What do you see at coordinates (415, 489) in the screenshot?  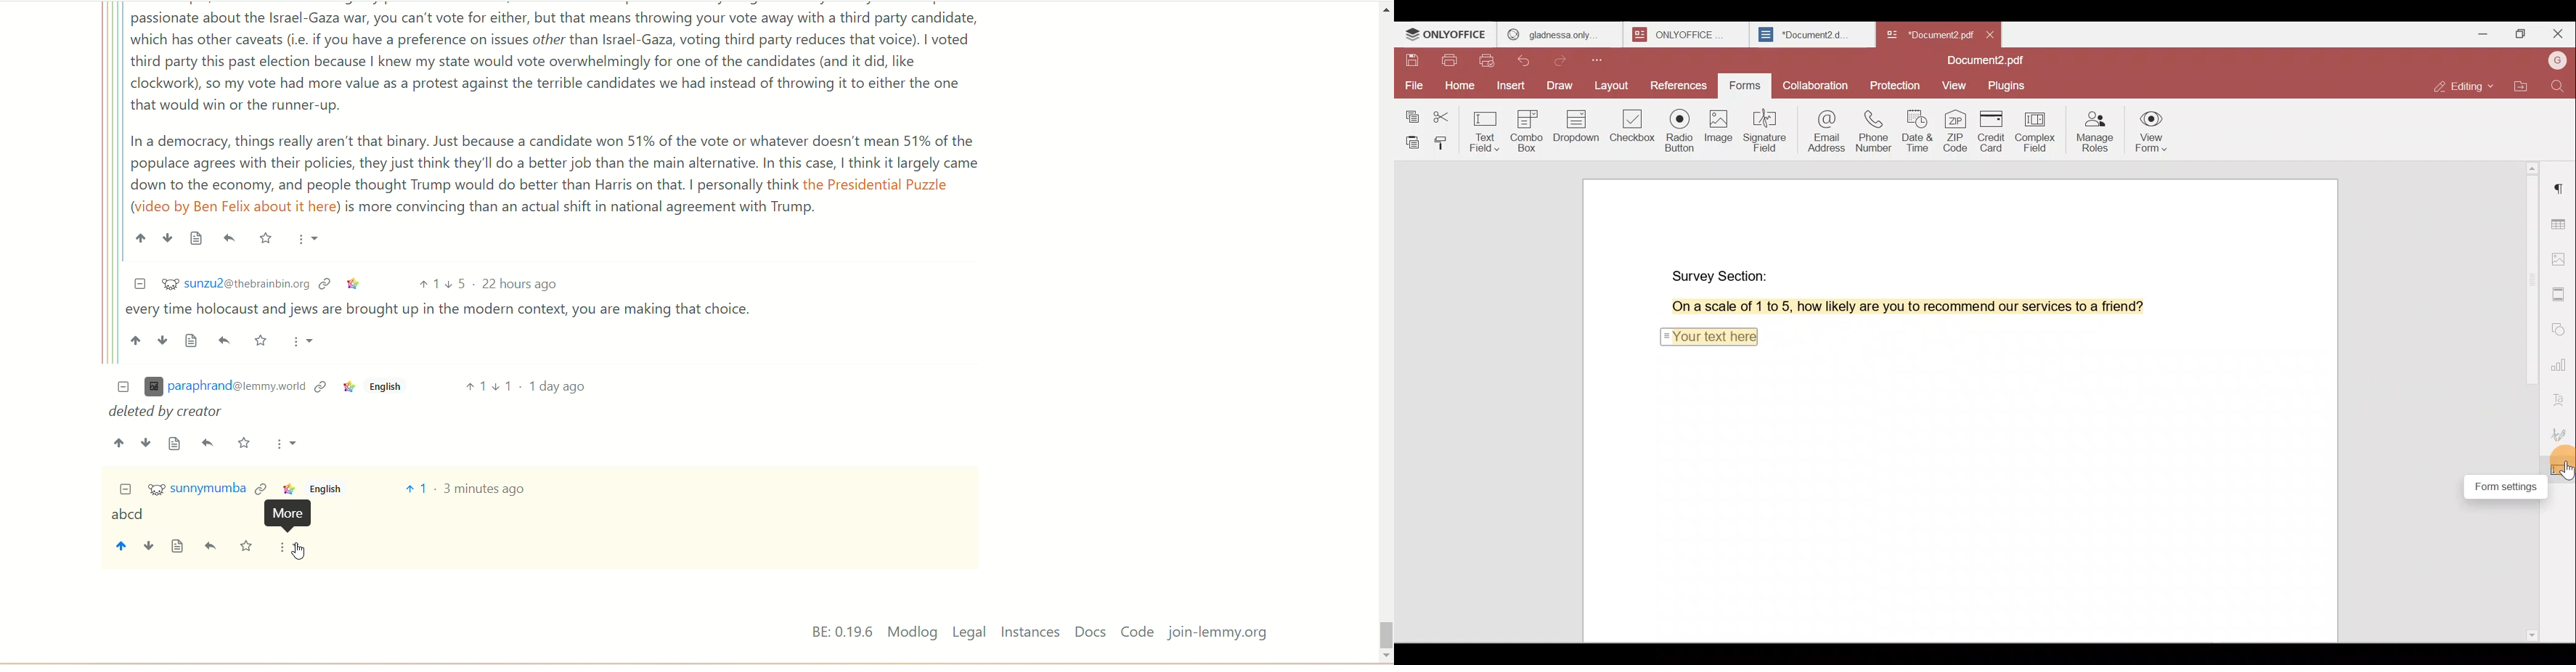 I see `vote` at bounding box center [415, 489].